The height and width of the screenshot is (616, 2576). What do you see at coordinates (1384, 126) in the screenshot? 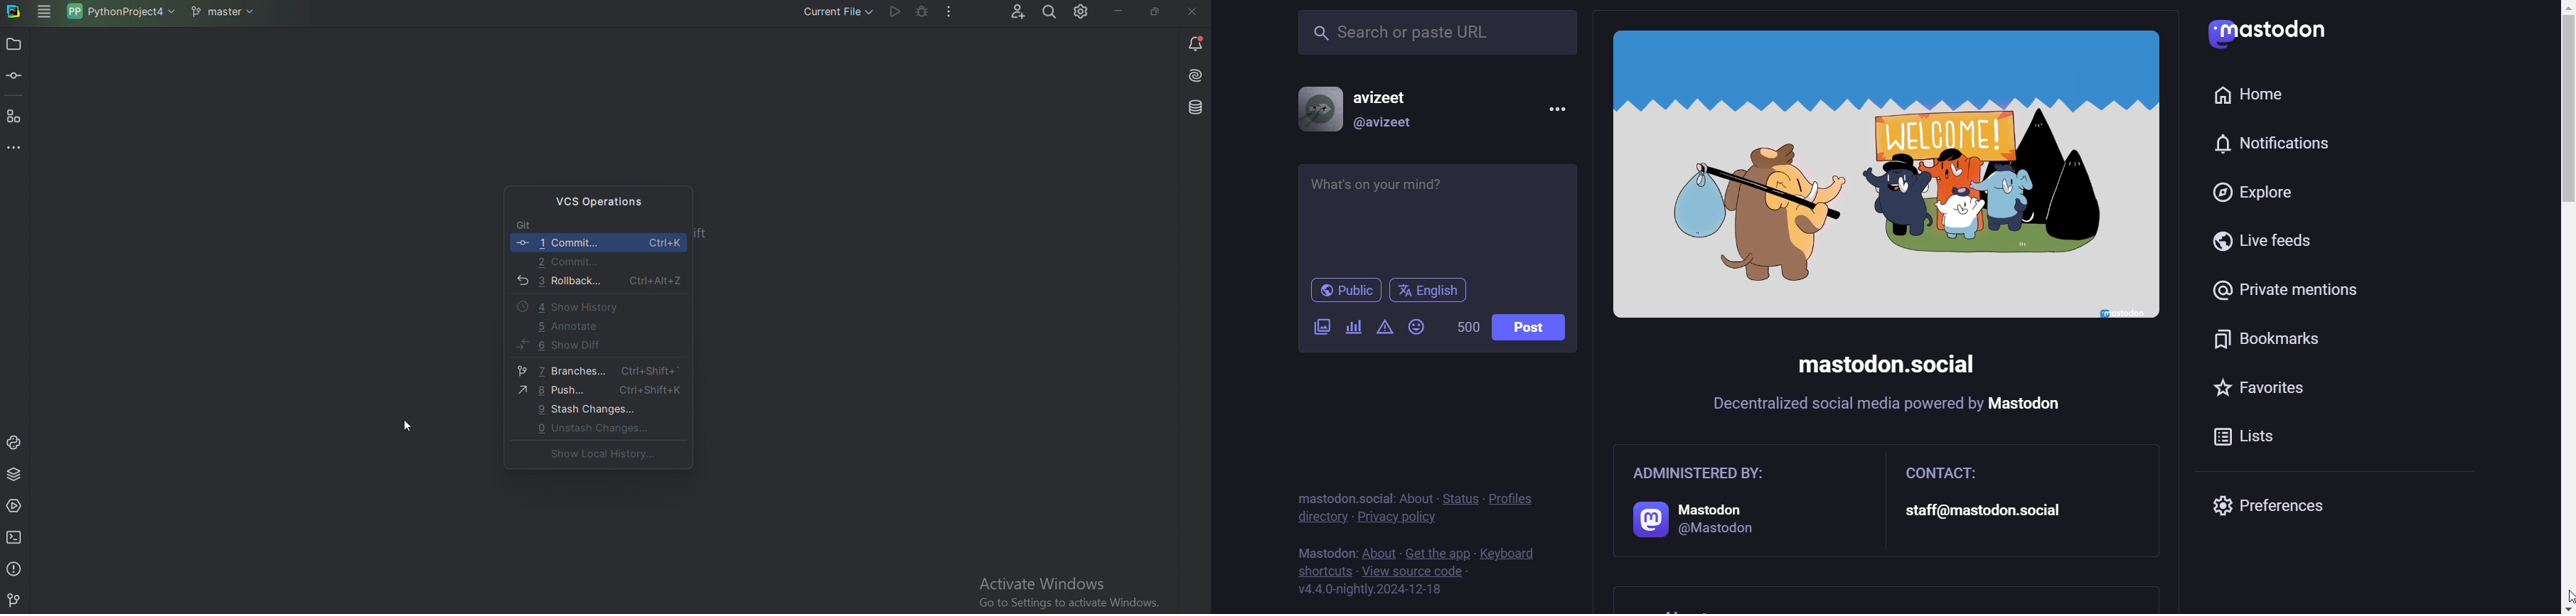
I see `@username` at bounding box center [1384, 126].